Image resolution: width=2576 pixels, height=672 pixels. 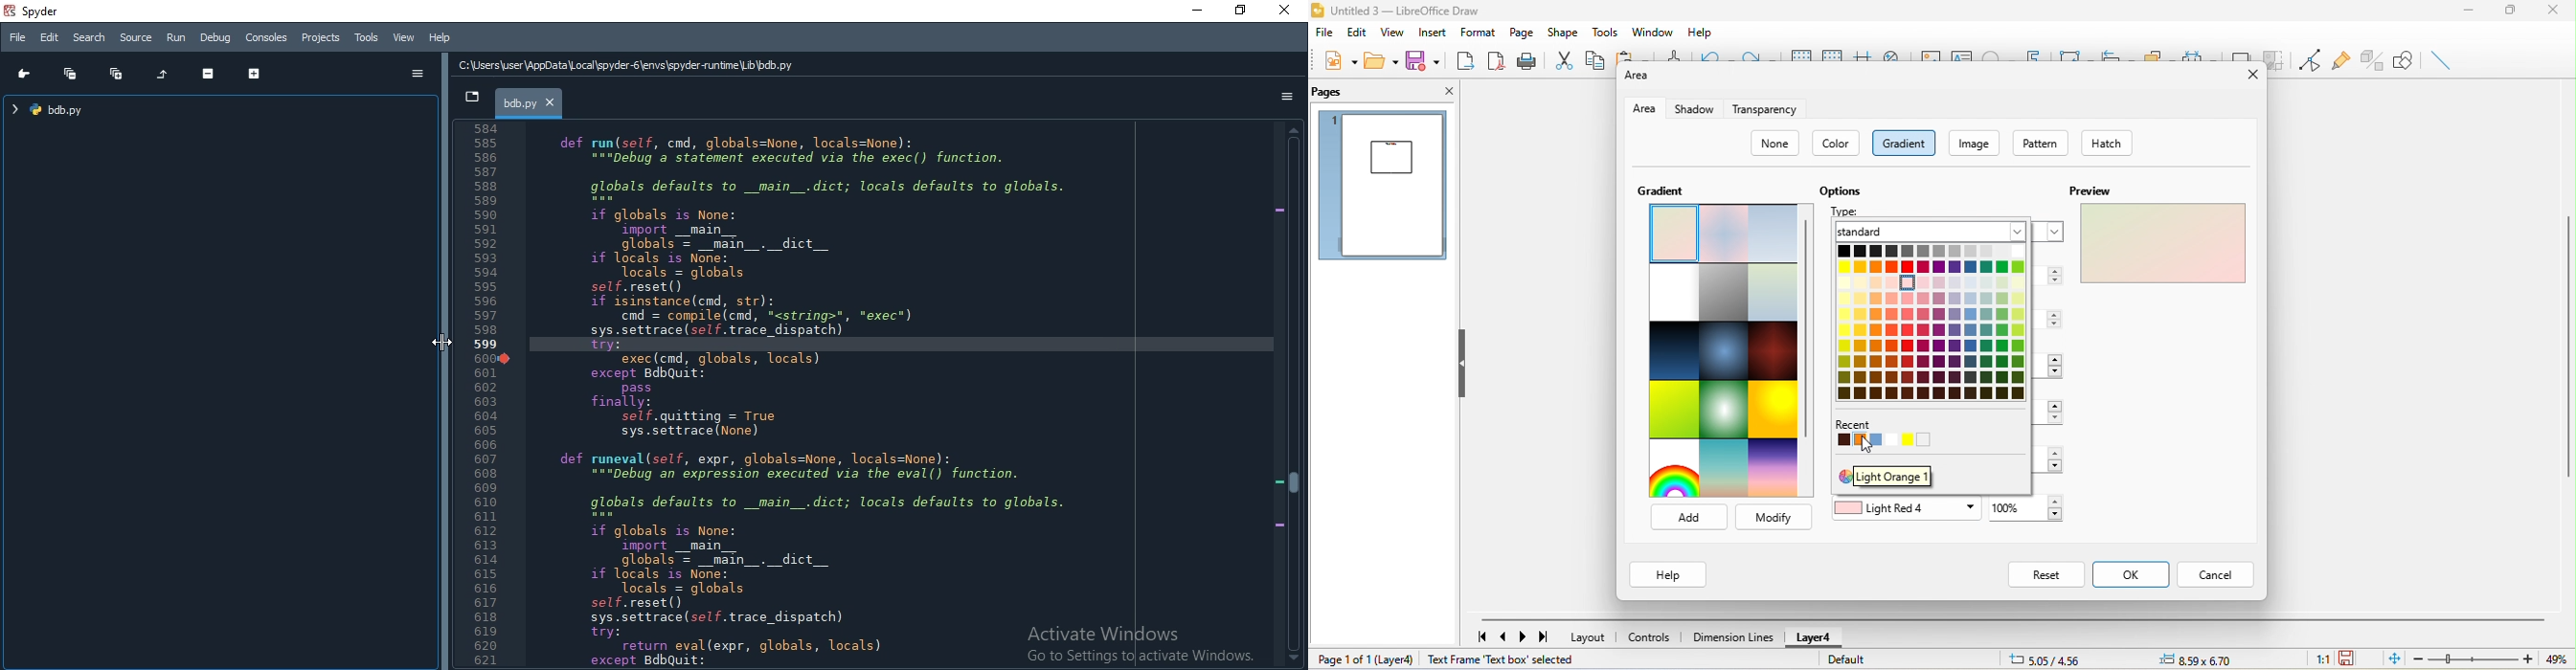 I want to click on shape, so click(x=1562, y=31).